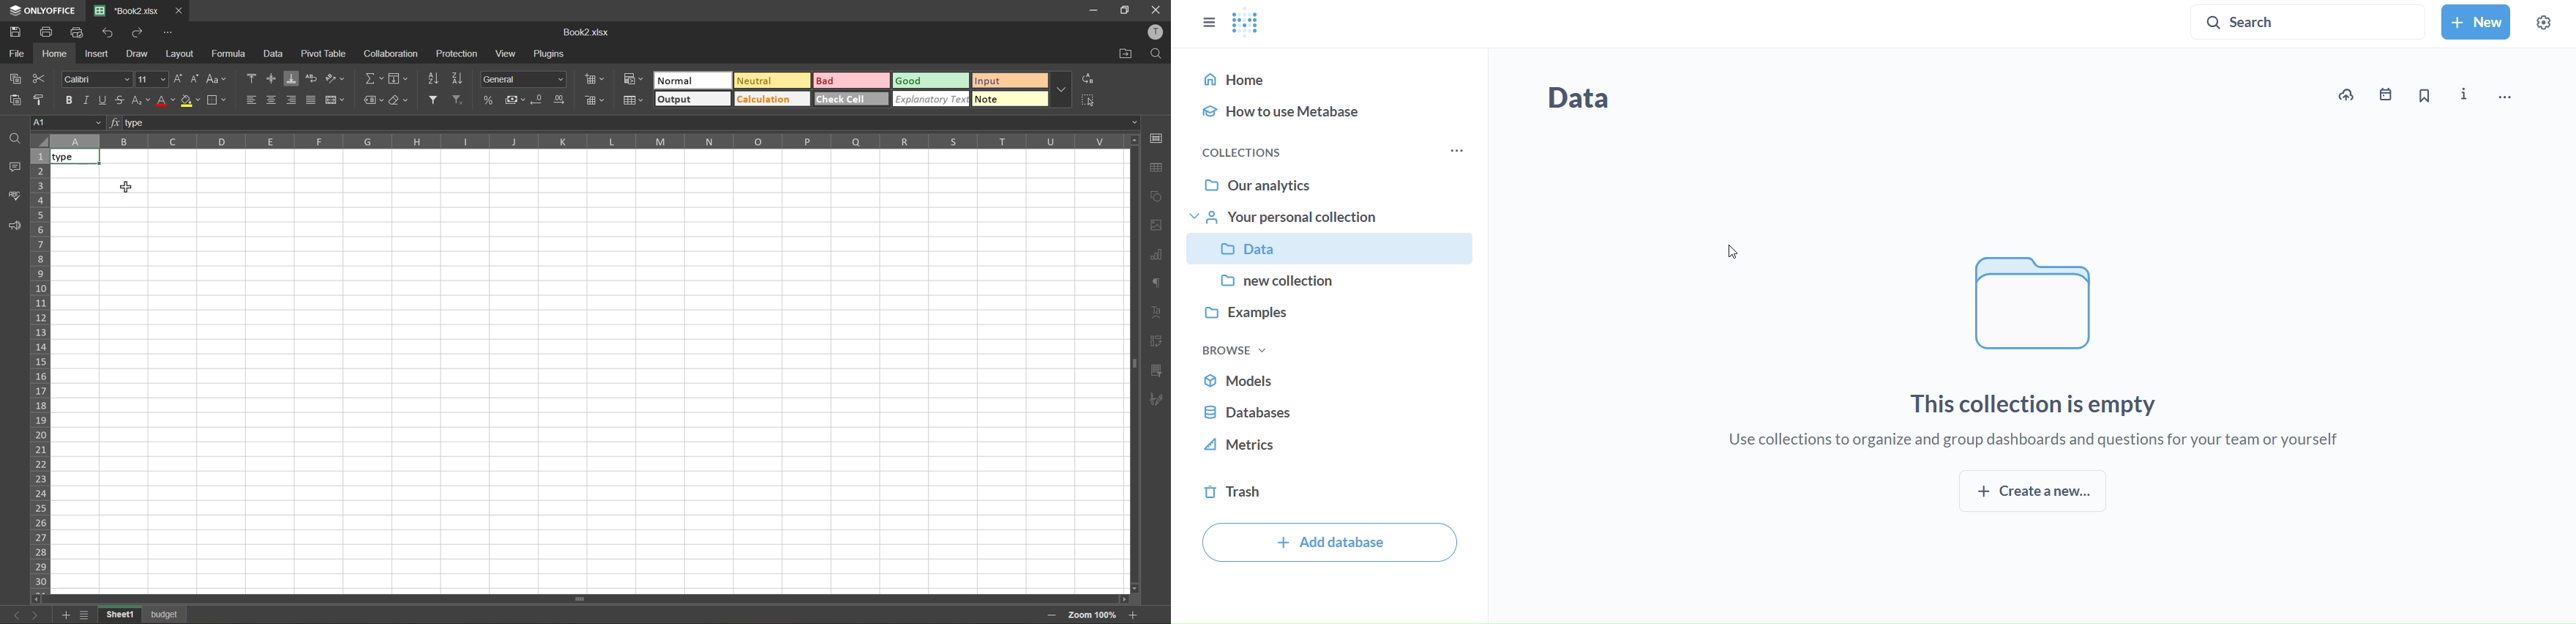 Image resolution: width=2576 pixels, height=644 pixels. I want to click on print, so click(49, 32).